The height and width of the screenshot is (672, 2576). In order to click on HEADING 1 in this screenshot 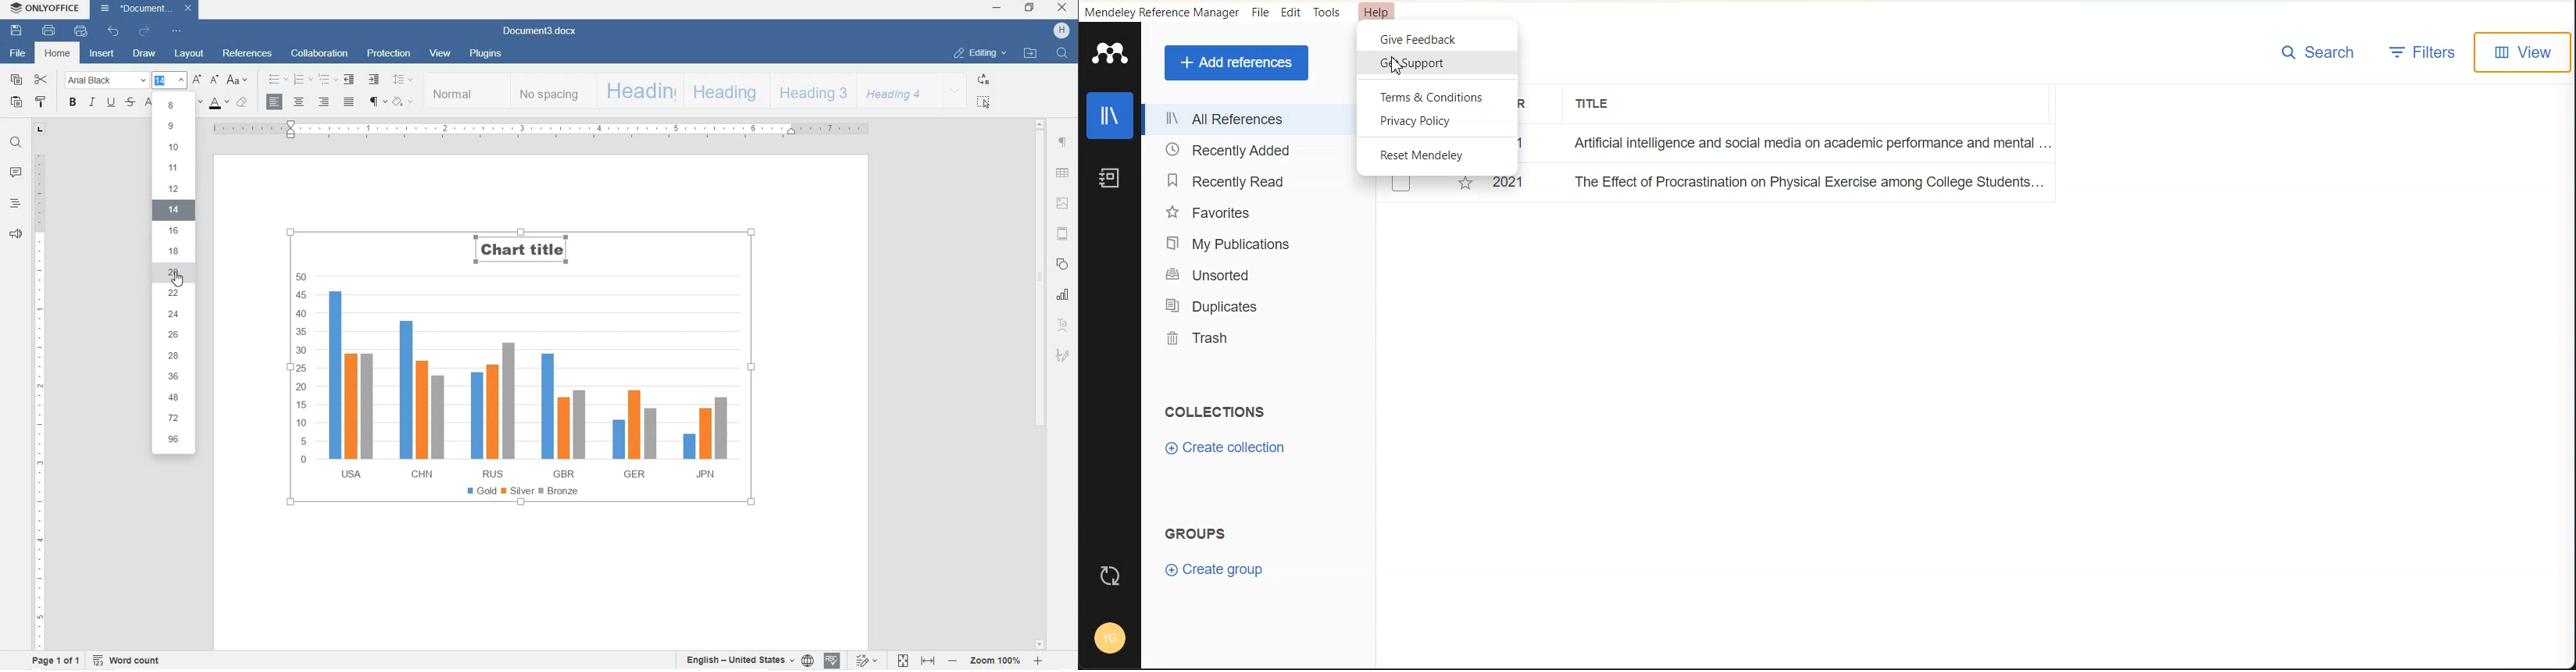, I will do `click(638, 91)`.